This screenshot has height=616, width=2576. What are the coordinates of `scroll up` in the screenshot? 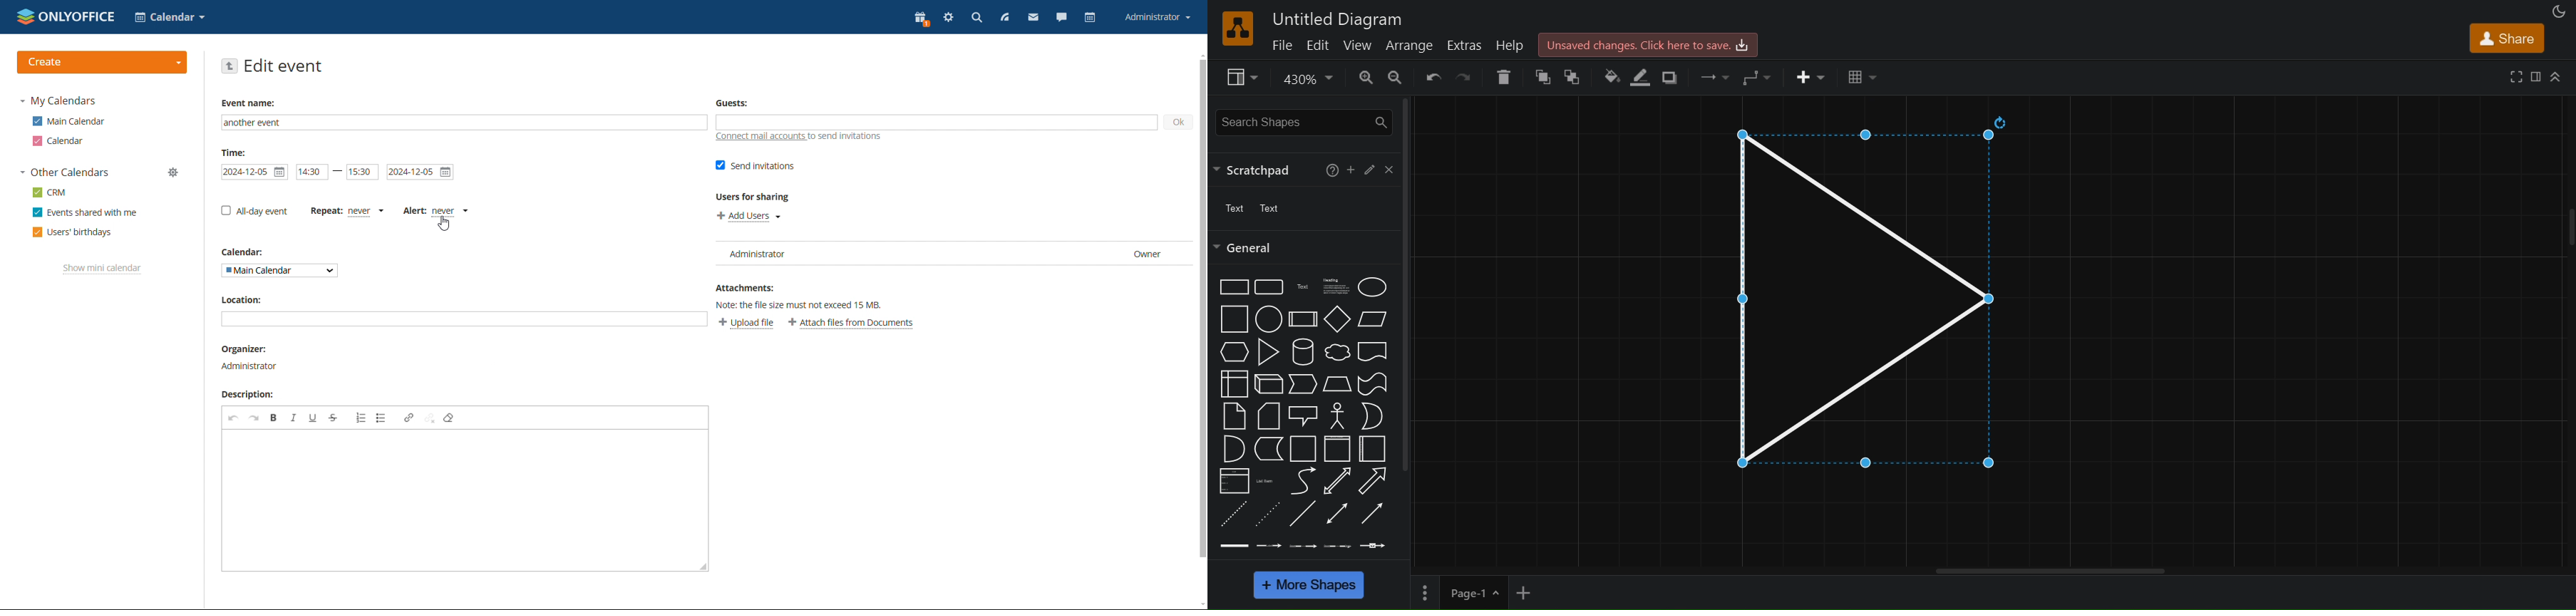 It's located at (1200, 54).